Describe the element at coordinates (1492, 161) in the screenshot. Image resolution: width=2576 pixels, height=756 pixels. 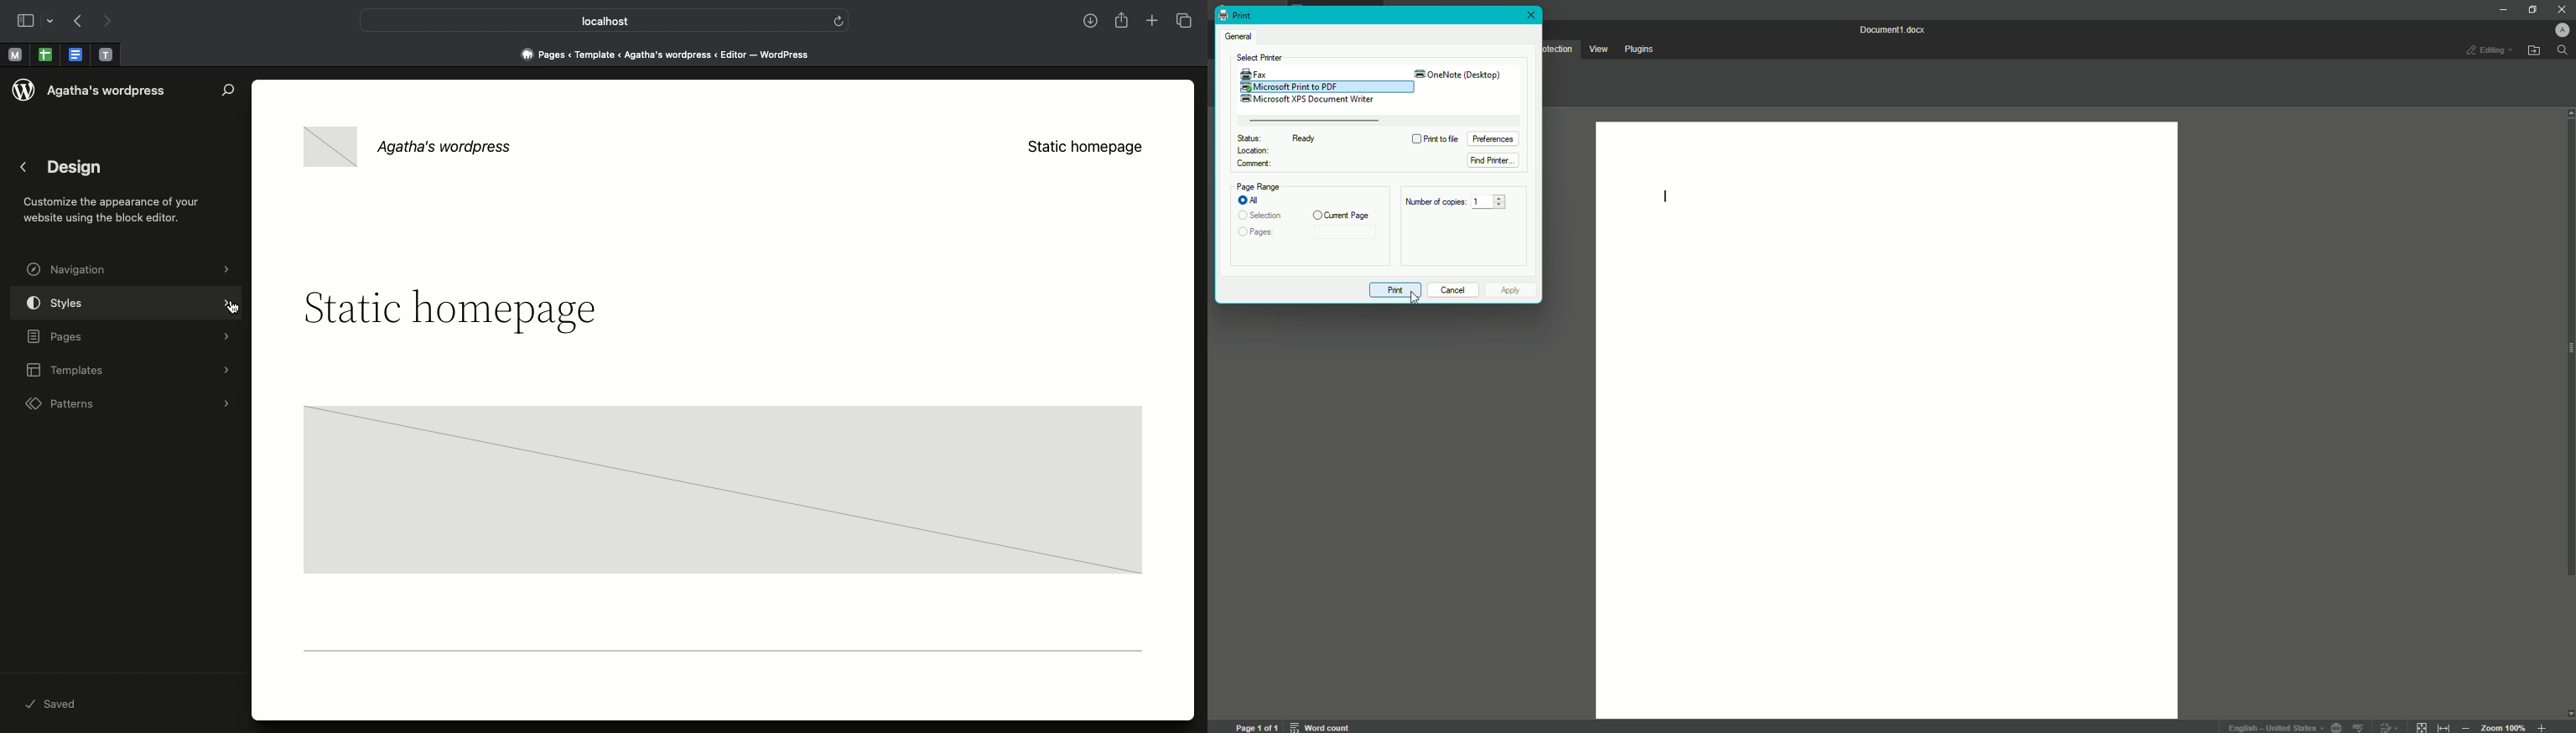
I see `Find Printer` at that location.